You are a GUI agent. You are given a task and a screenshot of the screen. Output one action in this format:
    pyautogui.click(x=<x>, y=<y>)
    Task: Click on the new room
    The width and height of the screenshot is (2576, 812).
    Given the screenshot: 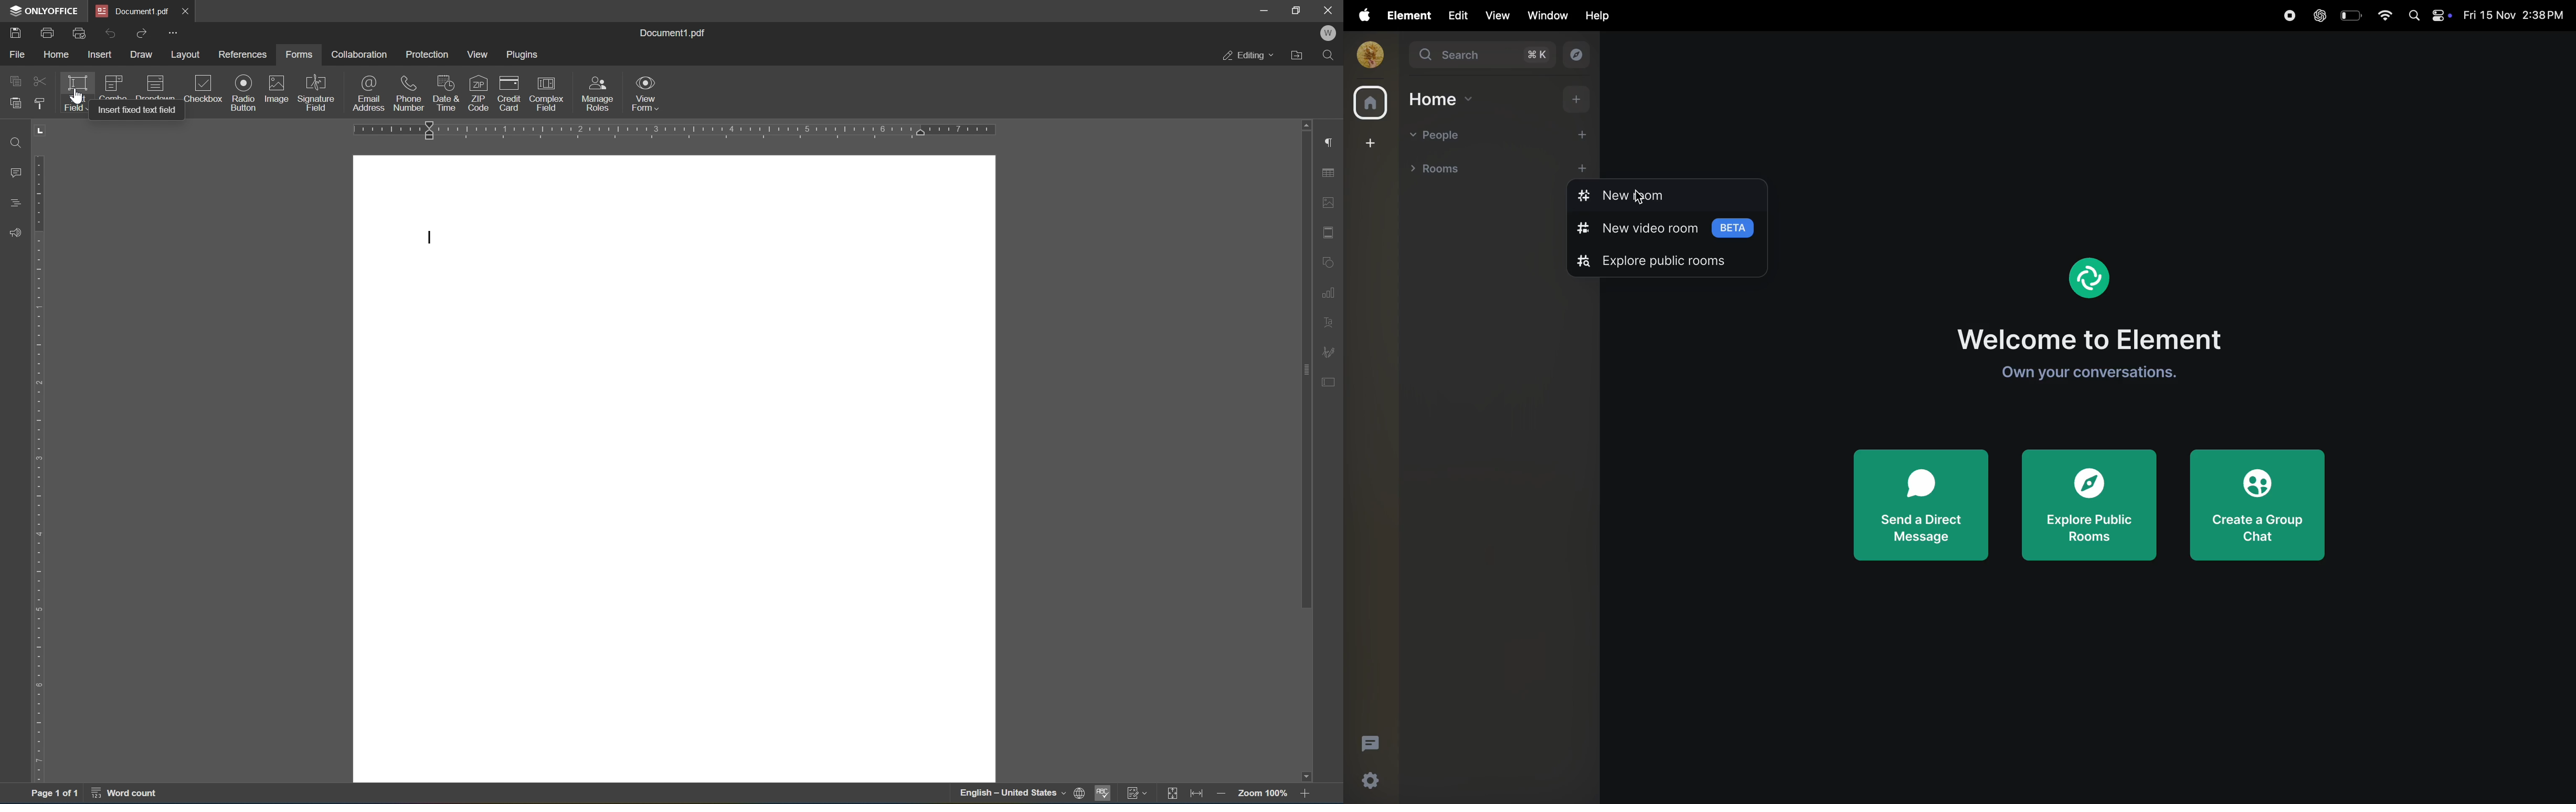 What is the action you would take?
    pyautogui.click(x=1643, y=196)
    